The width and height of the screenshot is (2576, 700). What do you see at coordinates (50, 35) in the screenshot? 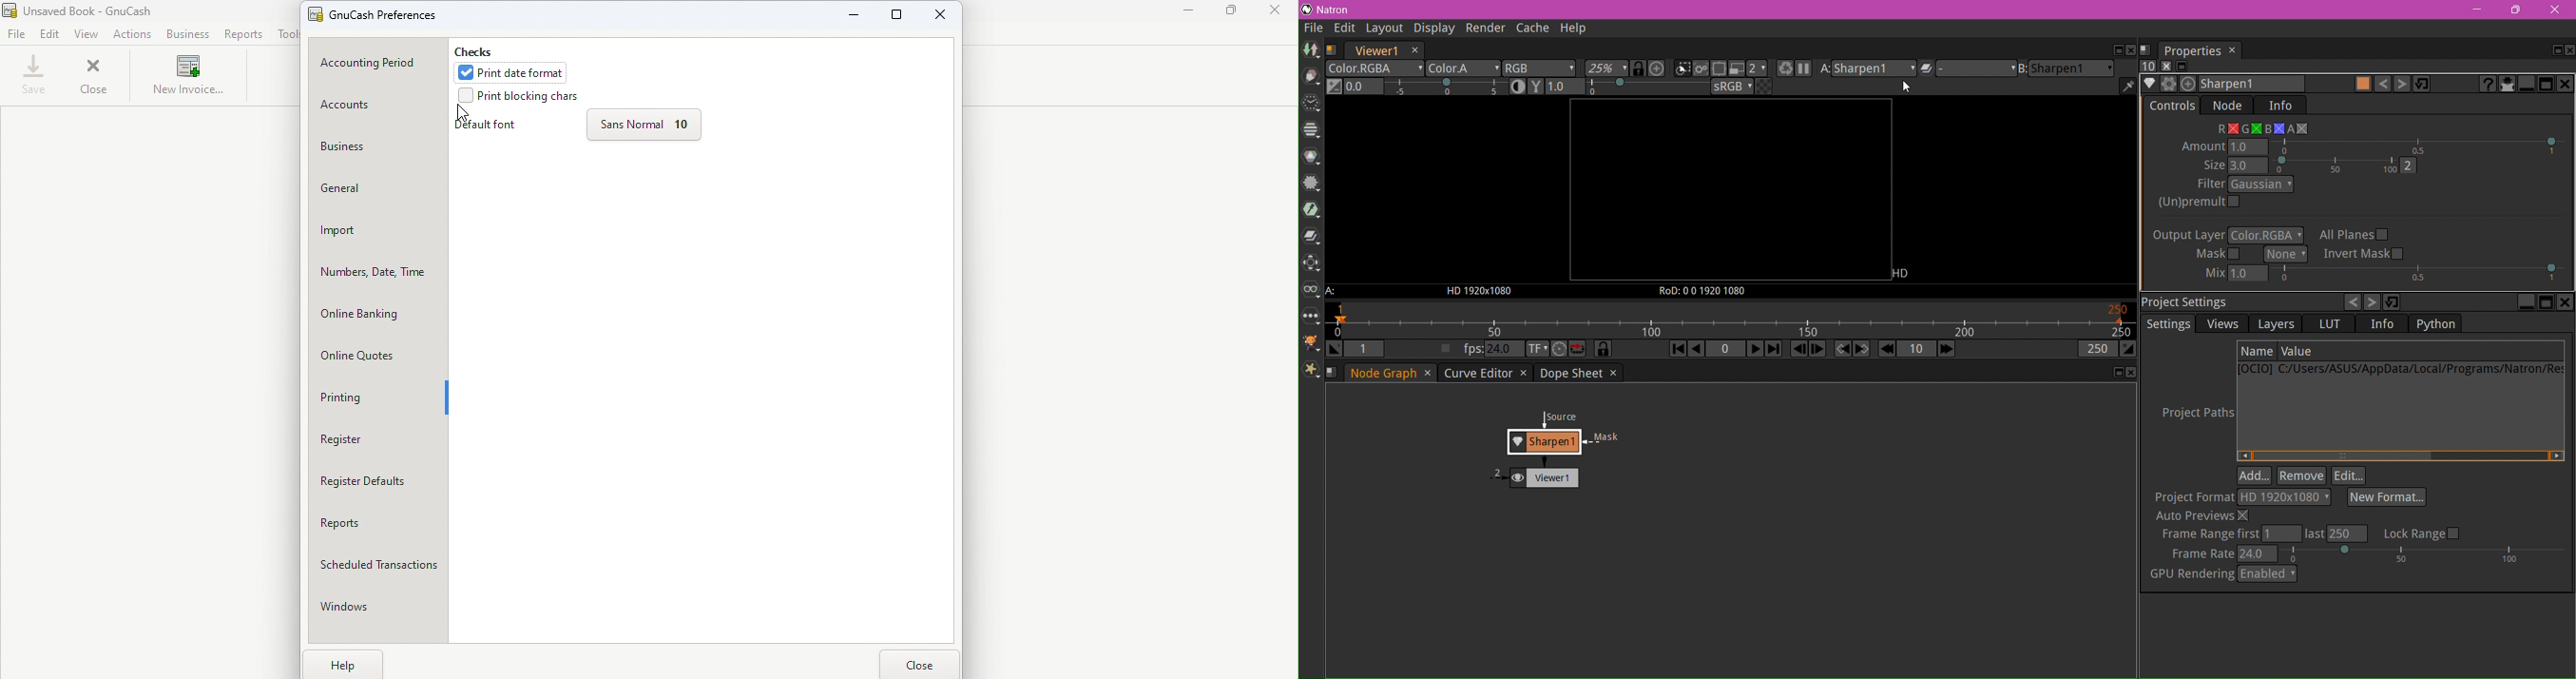
I see `Edit` at bounding box center [50, 35].